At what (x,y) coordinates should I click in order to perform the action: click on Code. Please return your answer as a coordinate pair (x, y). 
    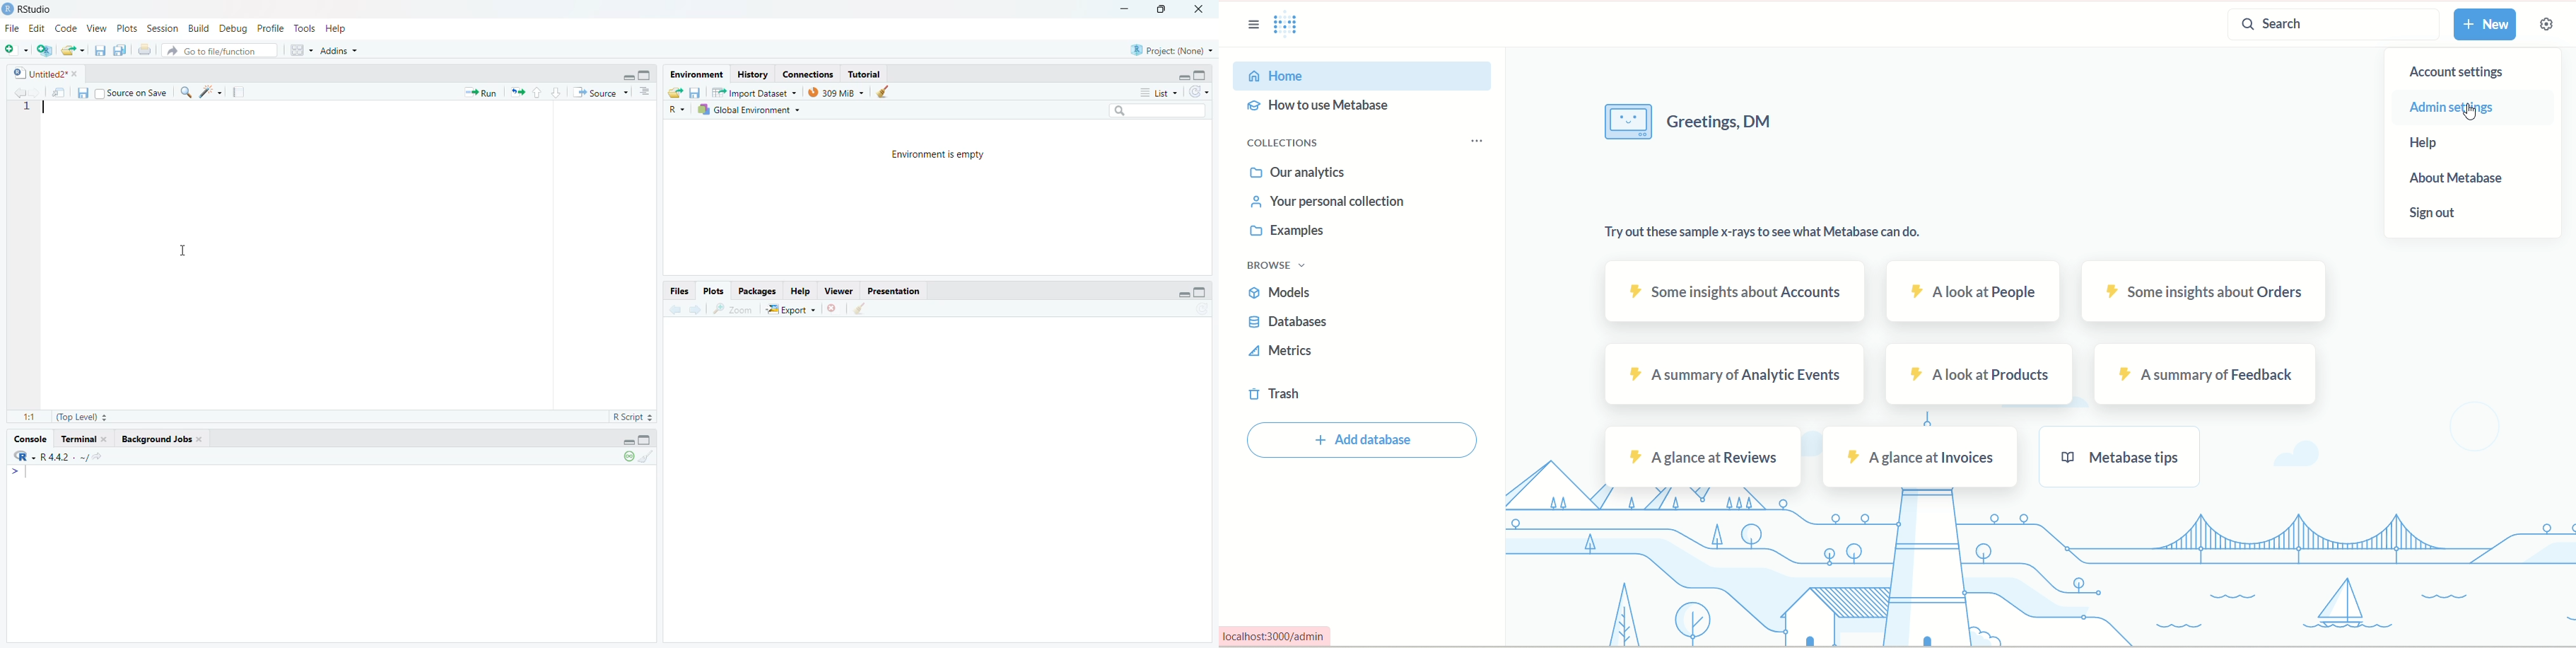
    Looking at the image, I should click on (67, 28).